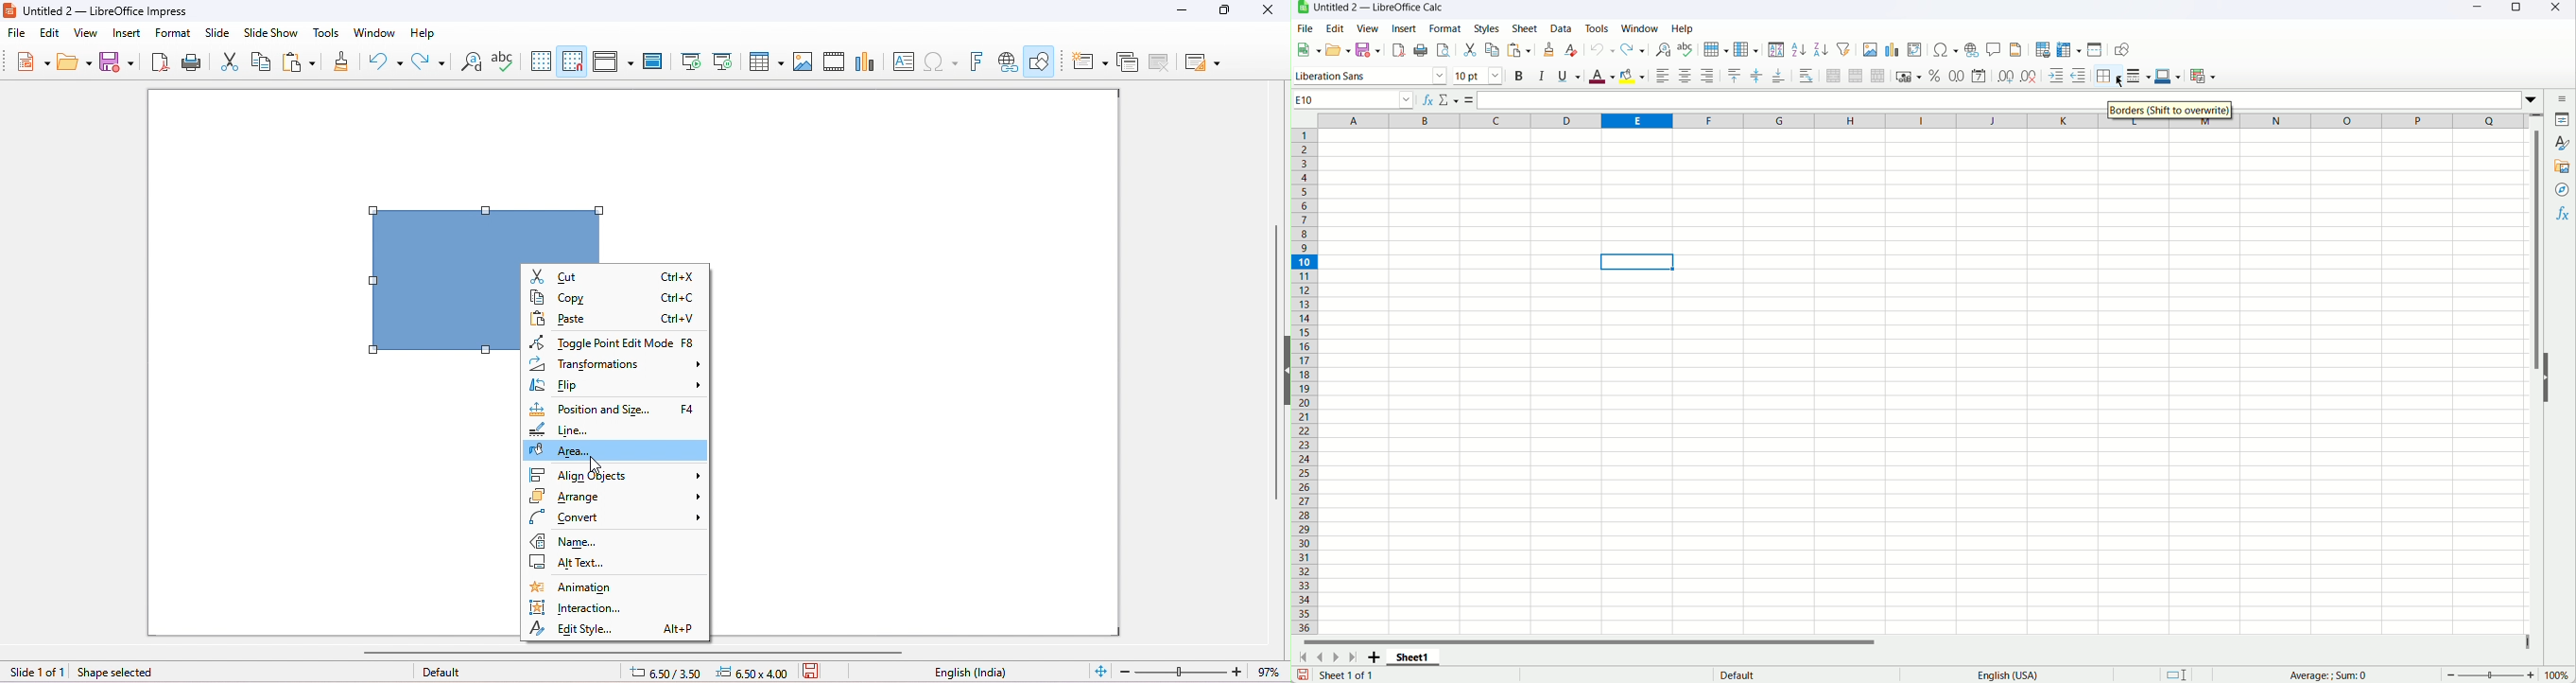  What do you see at coordinates (1915, 50) in the screenshot?
I see `Insert or edit pivot table` at bounding box center [1915, 50].